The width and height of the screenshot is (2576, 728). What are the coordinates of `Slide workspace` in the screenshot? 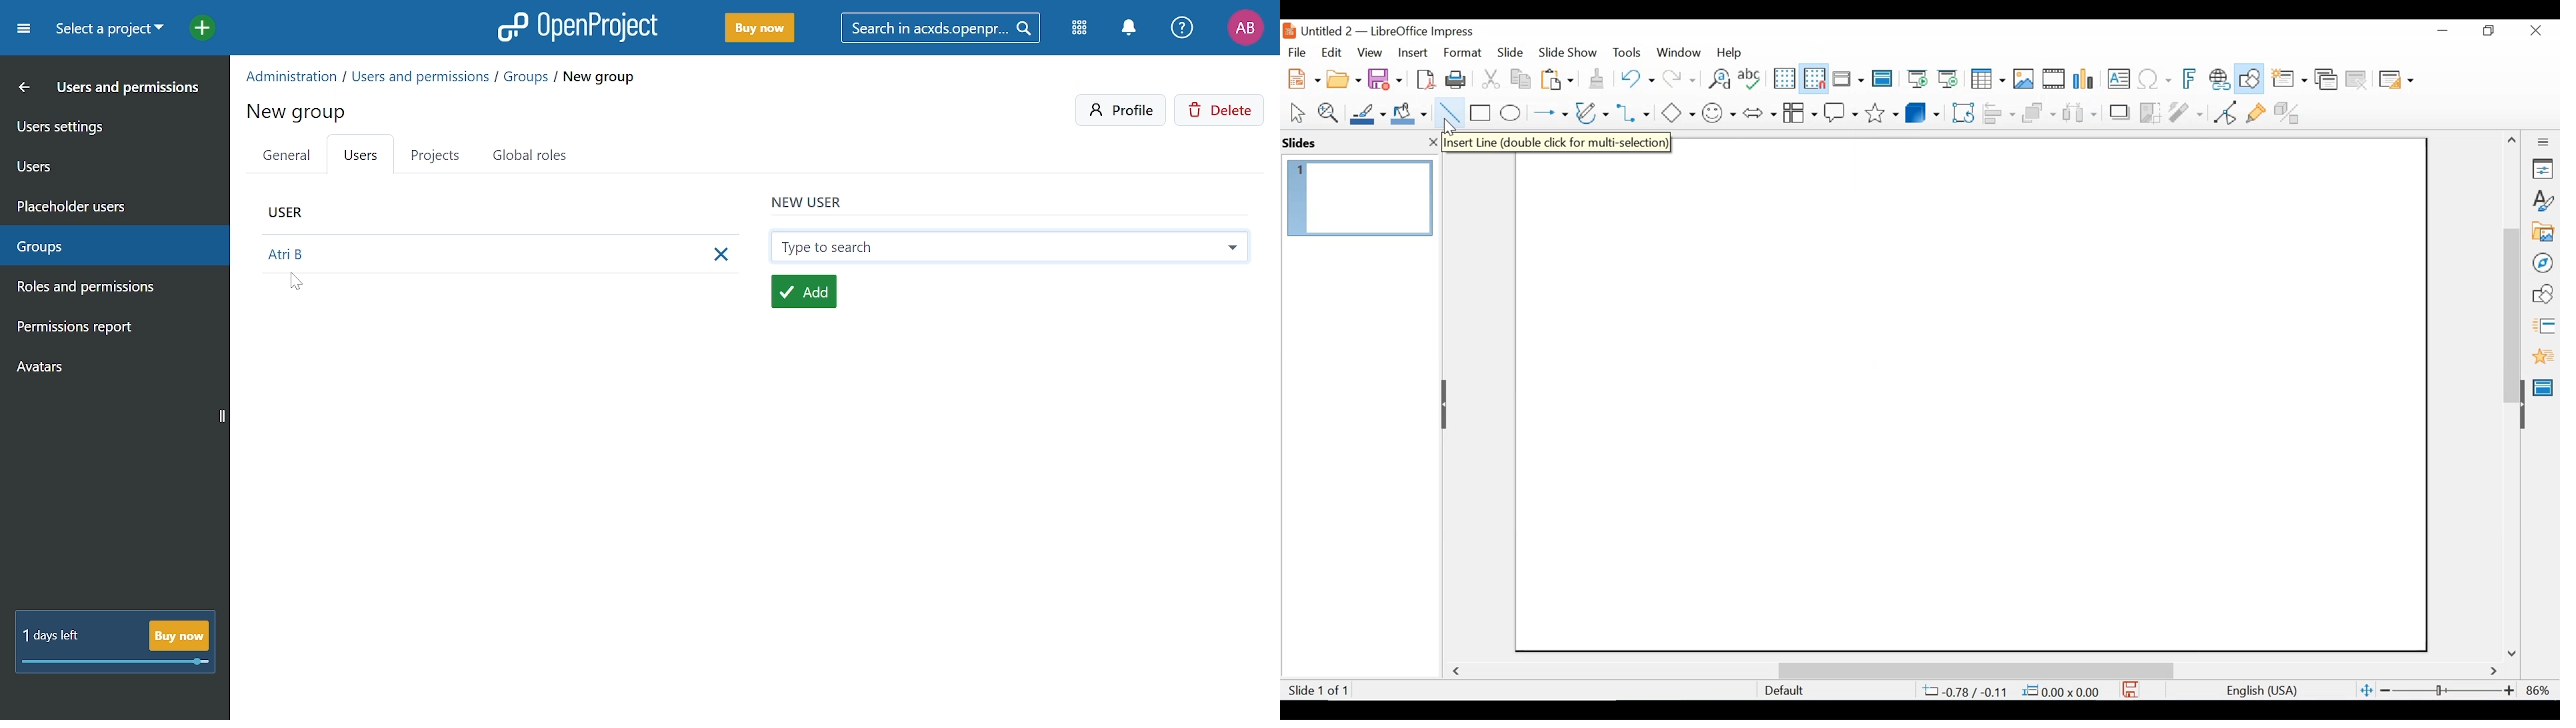 It's located at (1973, 394).